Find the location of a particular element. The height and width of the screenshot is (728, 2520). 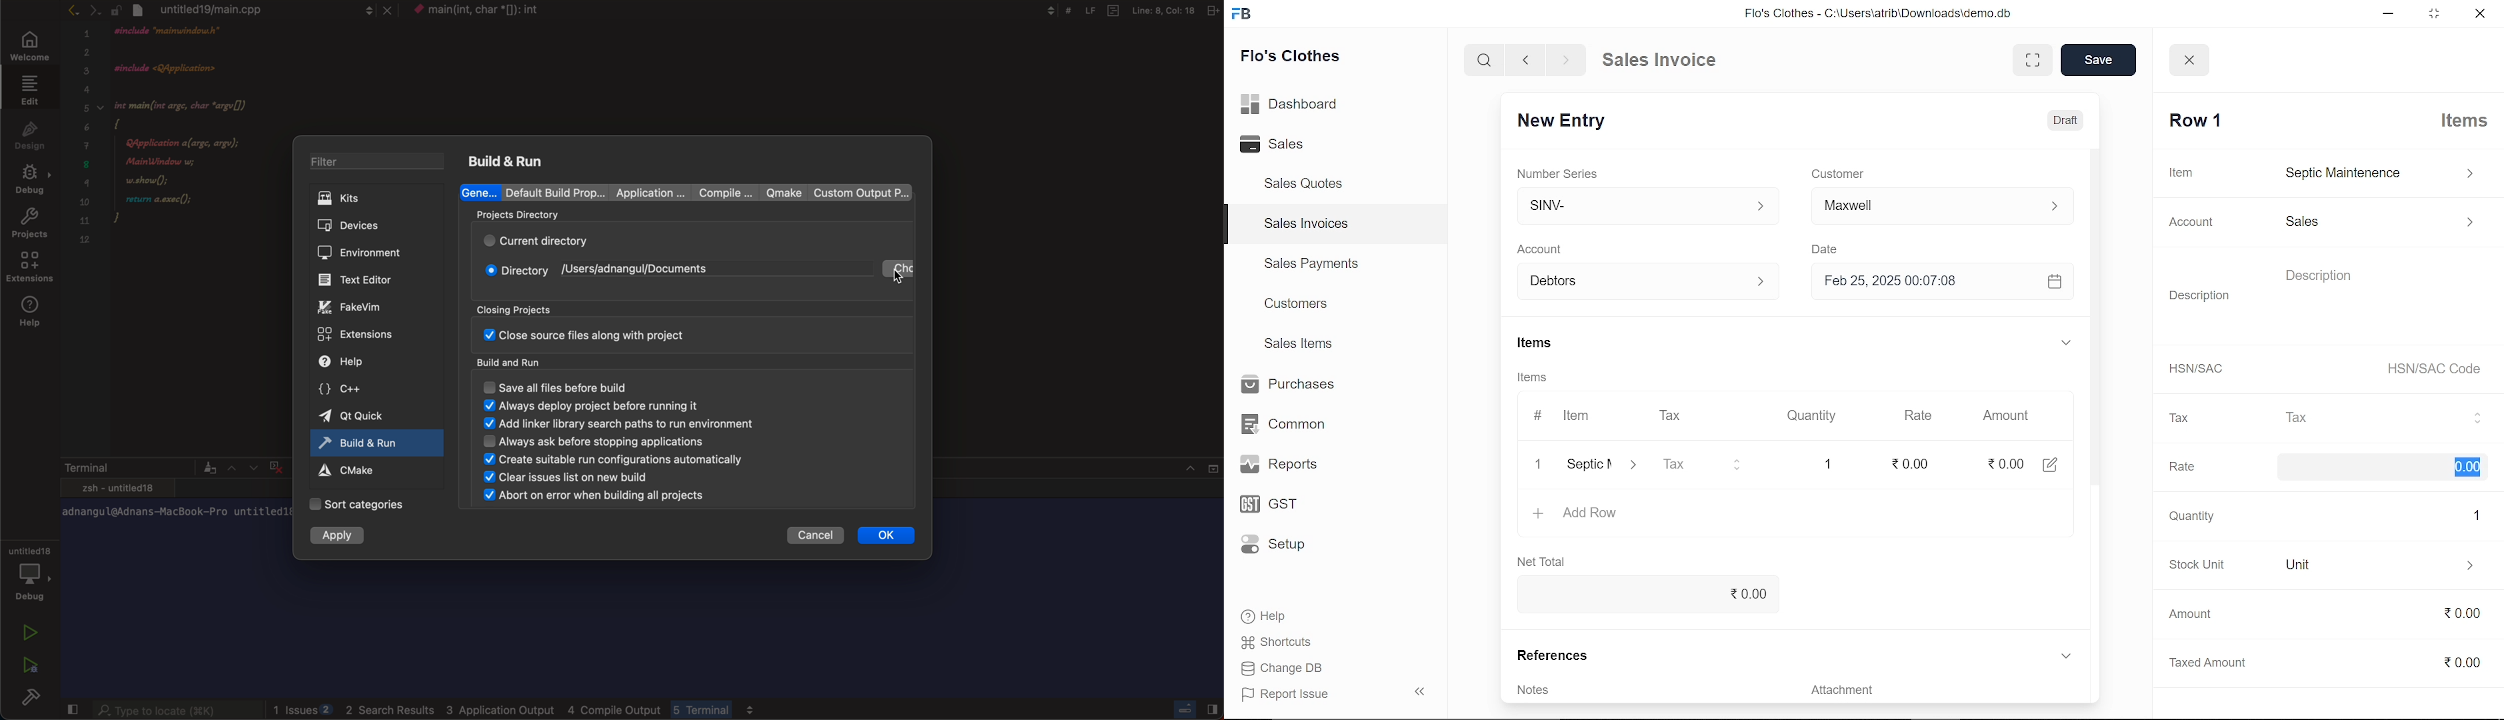

extensions is located at coordinates (28, 266).